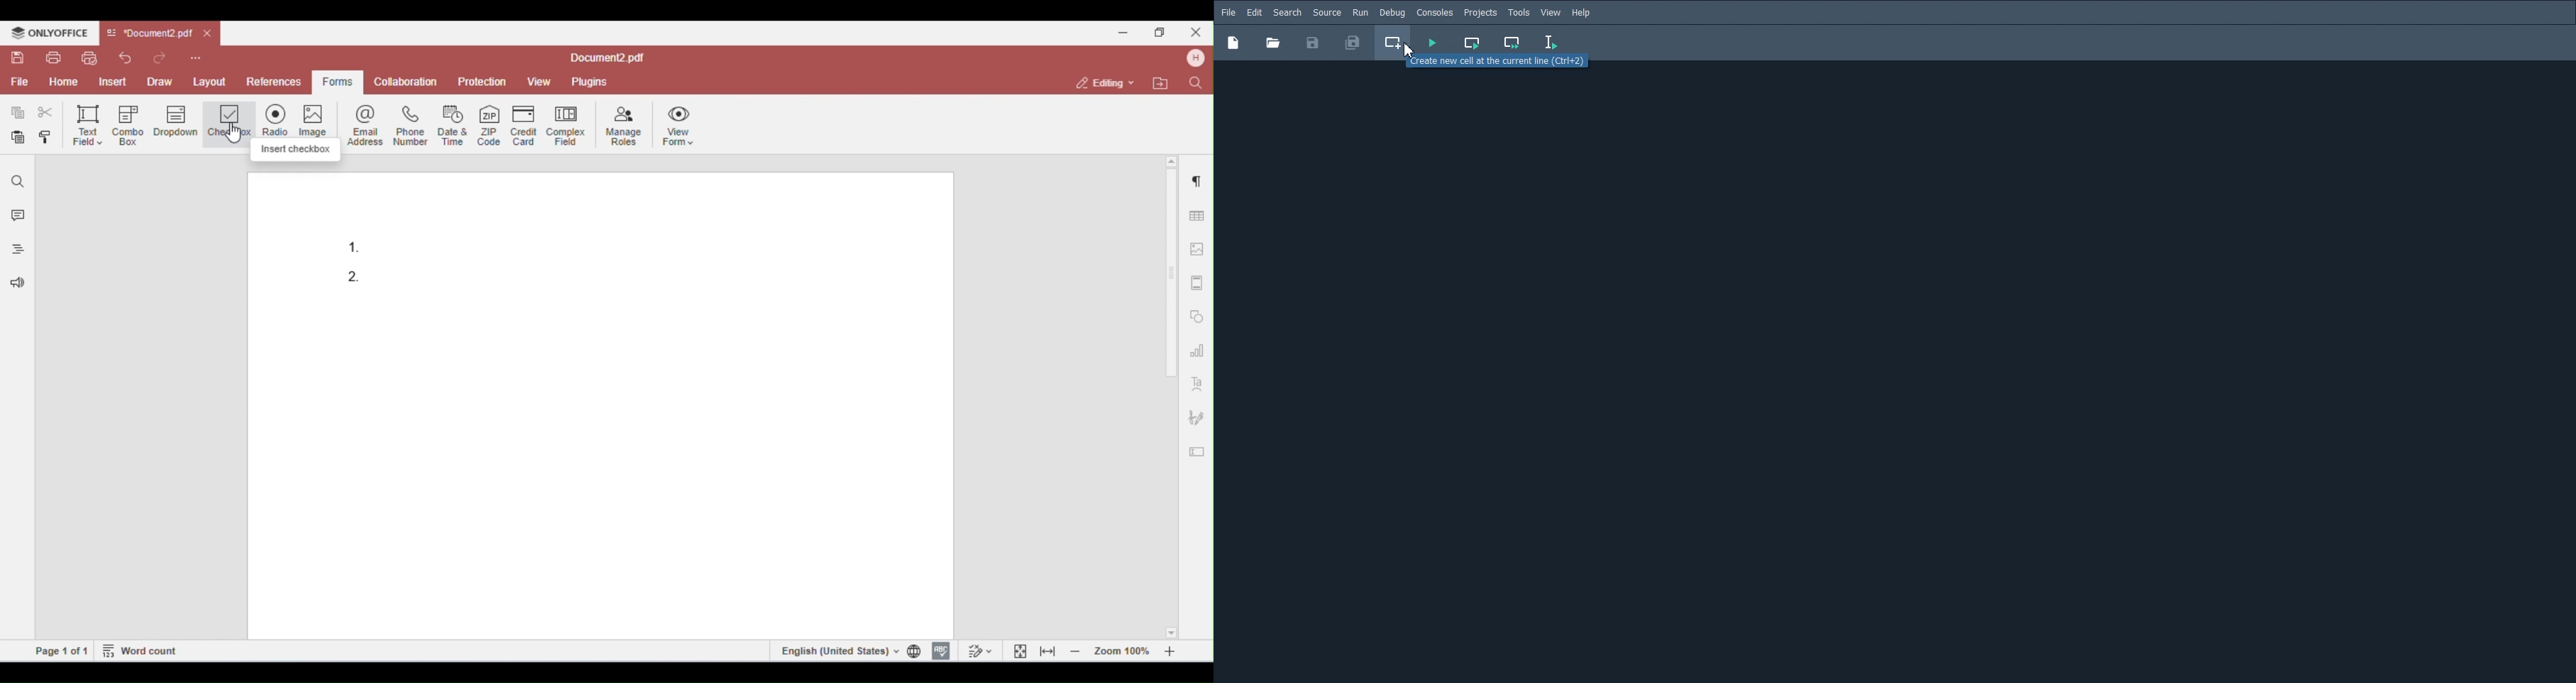  What do you see at coordinates (1480, 13) in the screenshot?
I see `Projects` at bounding box center [1480, 13].